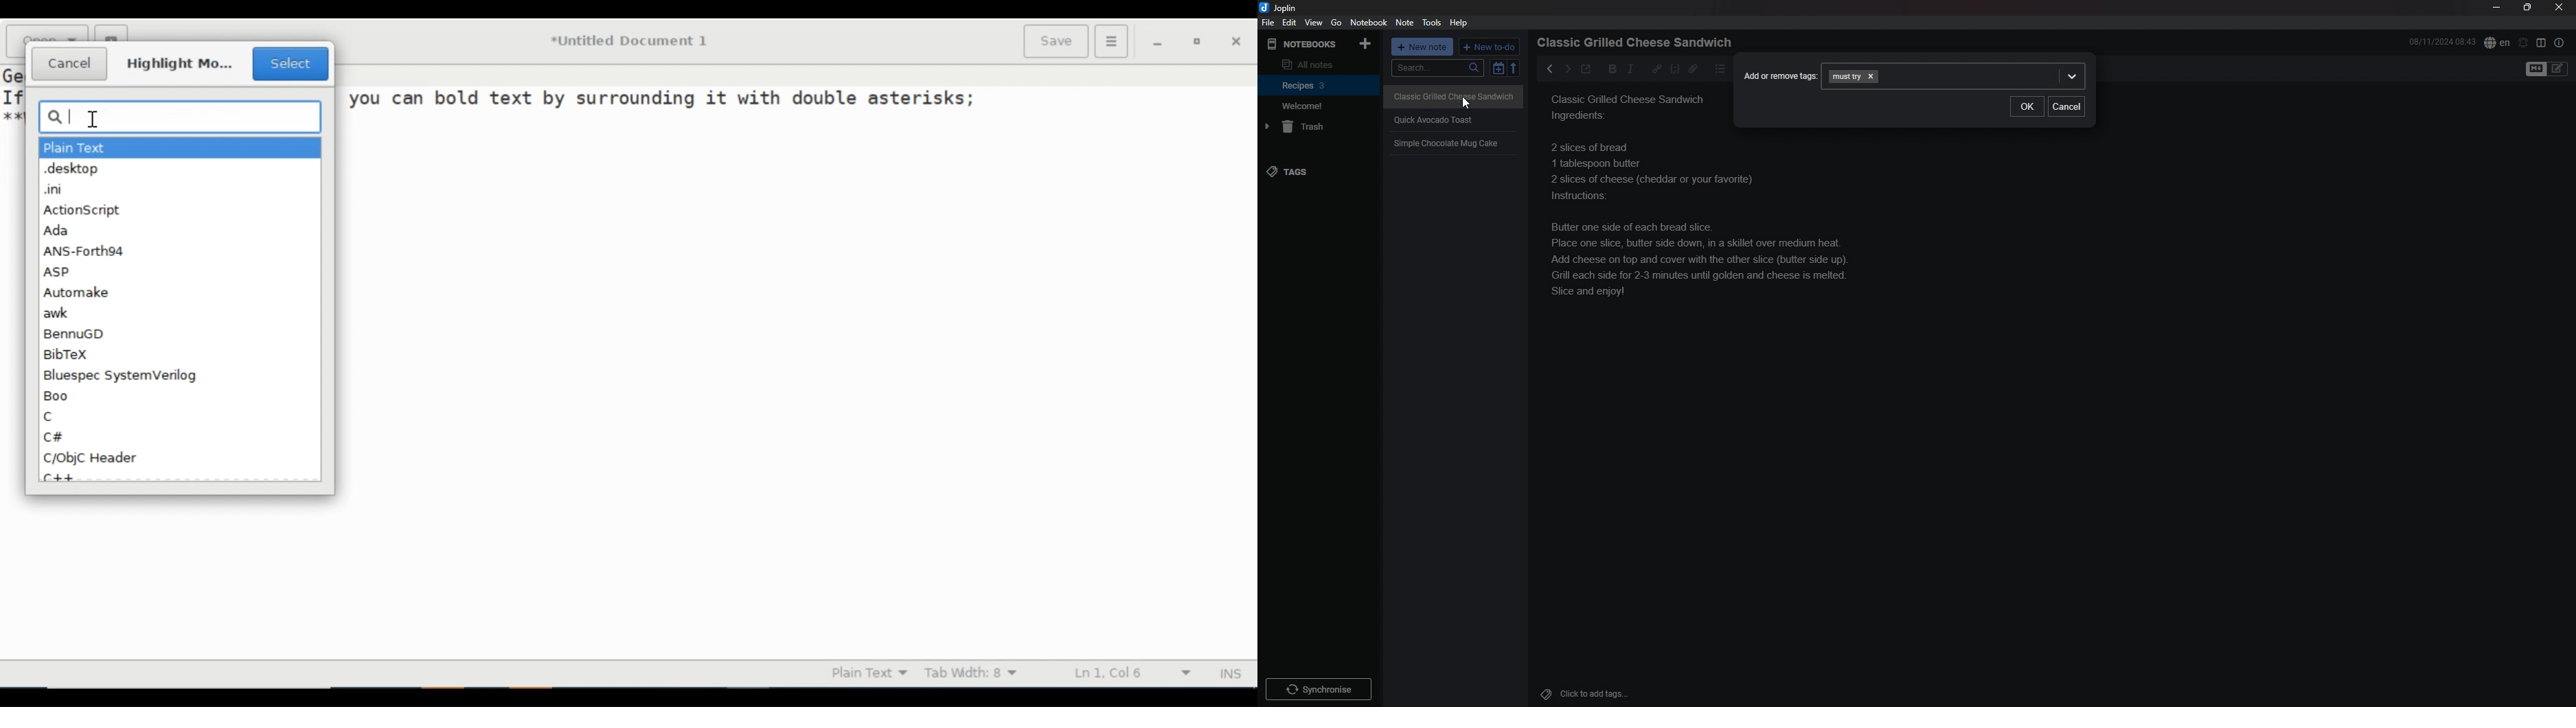 This screenshot has height=728, width=2576. What do you see at coordinates (2442, 41) in the screenshot?
I see `time` at bounding box center [2442, 41].